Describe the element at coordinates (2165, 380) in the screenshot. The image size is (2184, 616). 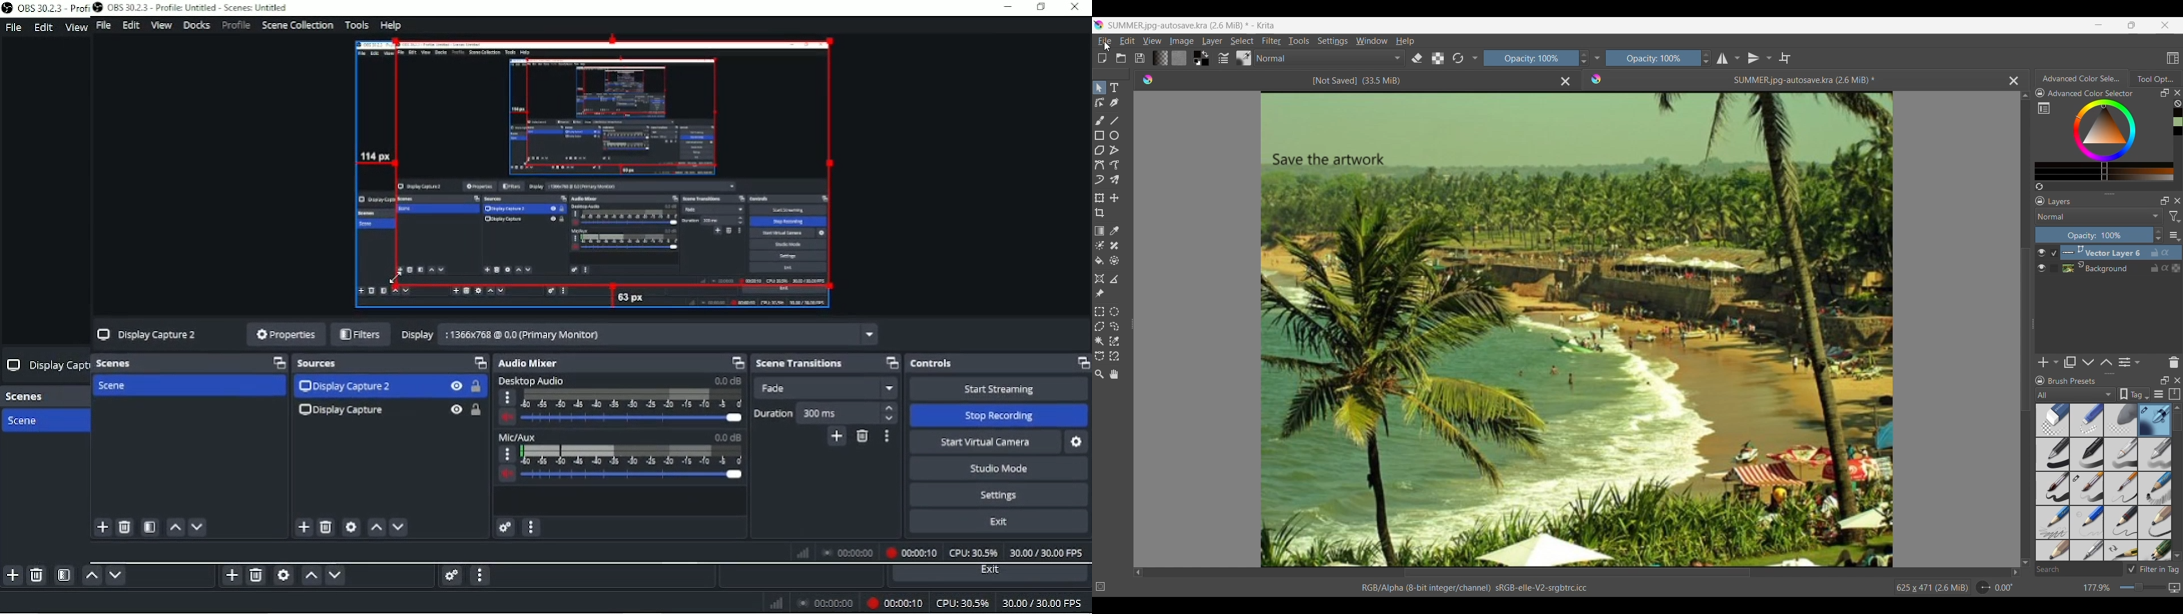
I see `Float panel` at that location.